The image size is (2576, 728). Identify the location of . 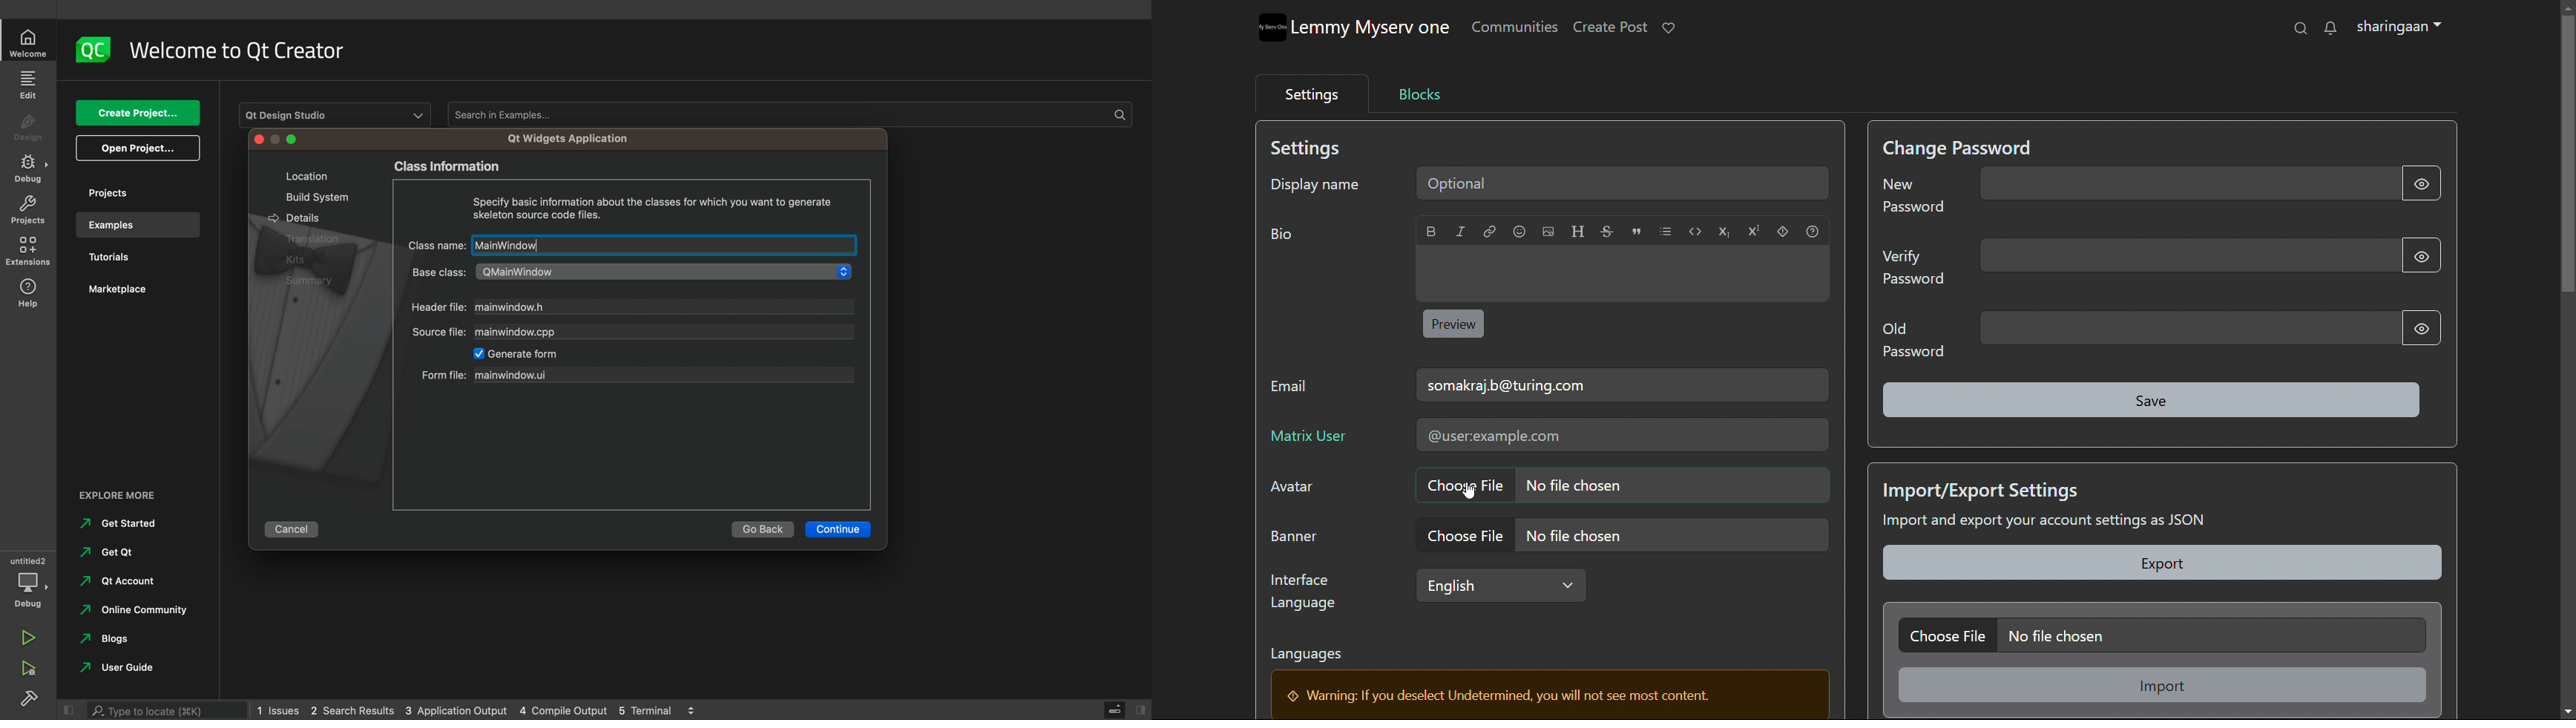
(72, 709).